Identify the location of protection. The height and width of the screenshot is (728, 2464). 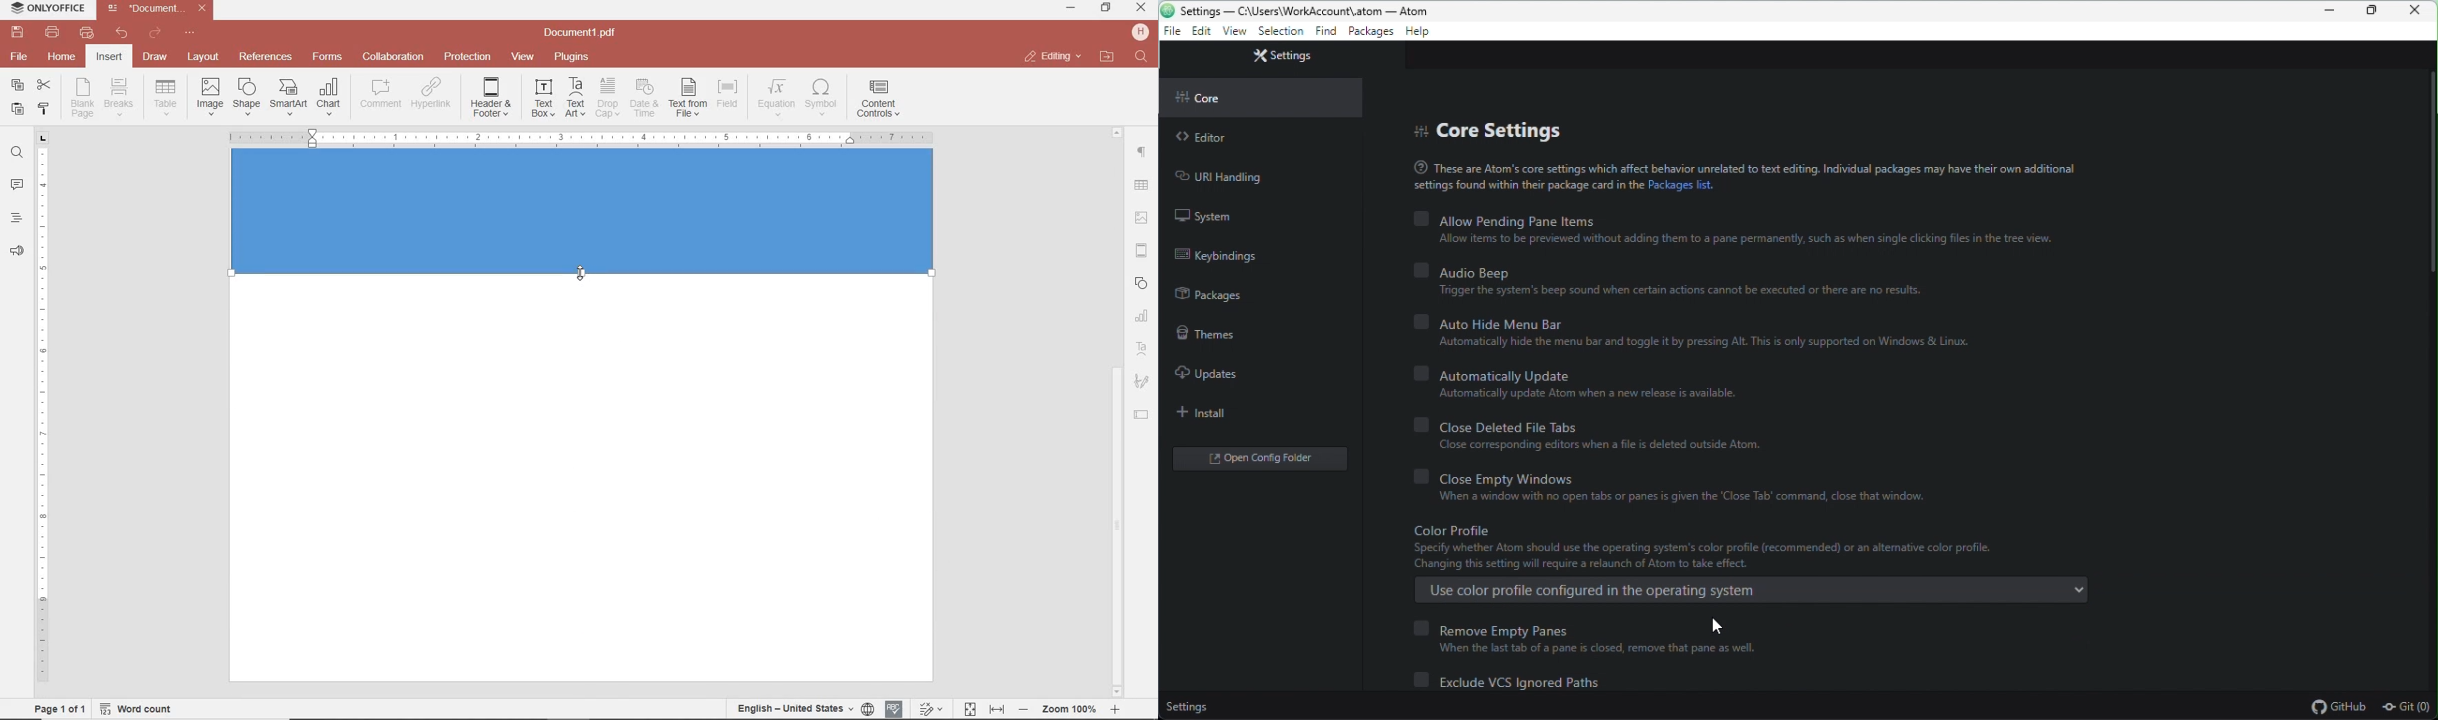
(468, 57).